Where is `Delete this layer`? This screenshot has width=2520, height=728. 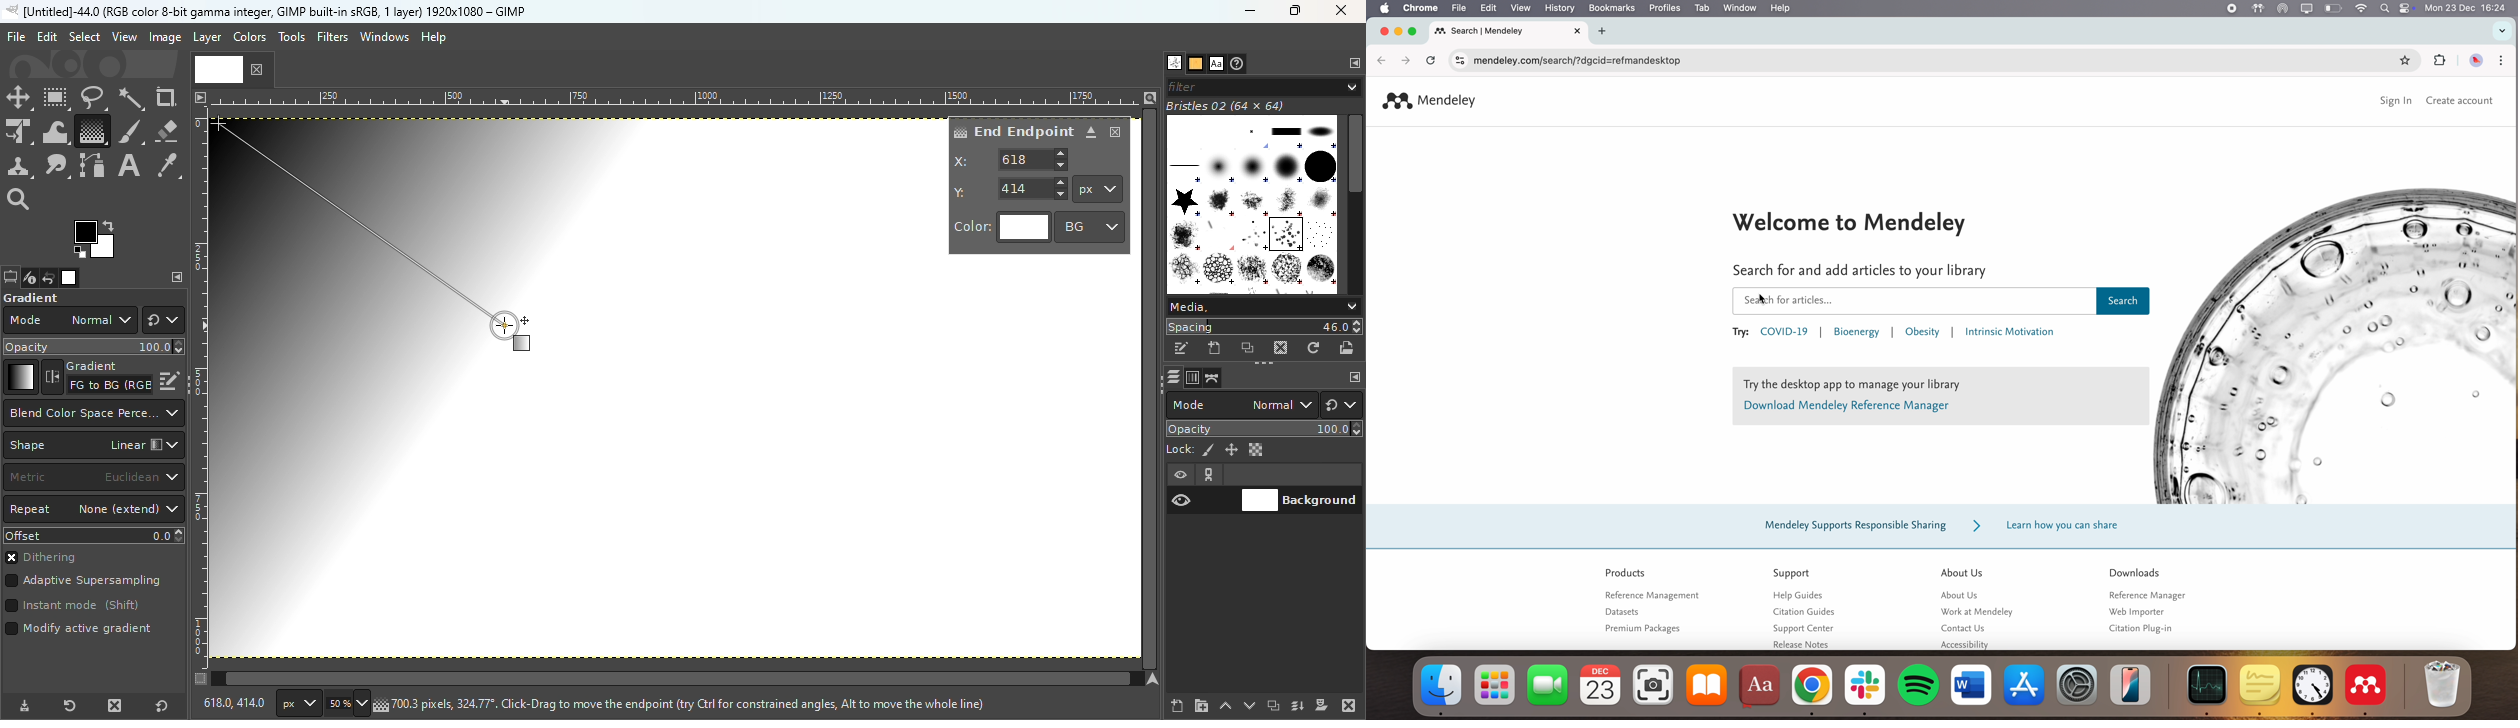 Delete this layer is located at coordinates (1350, 706).